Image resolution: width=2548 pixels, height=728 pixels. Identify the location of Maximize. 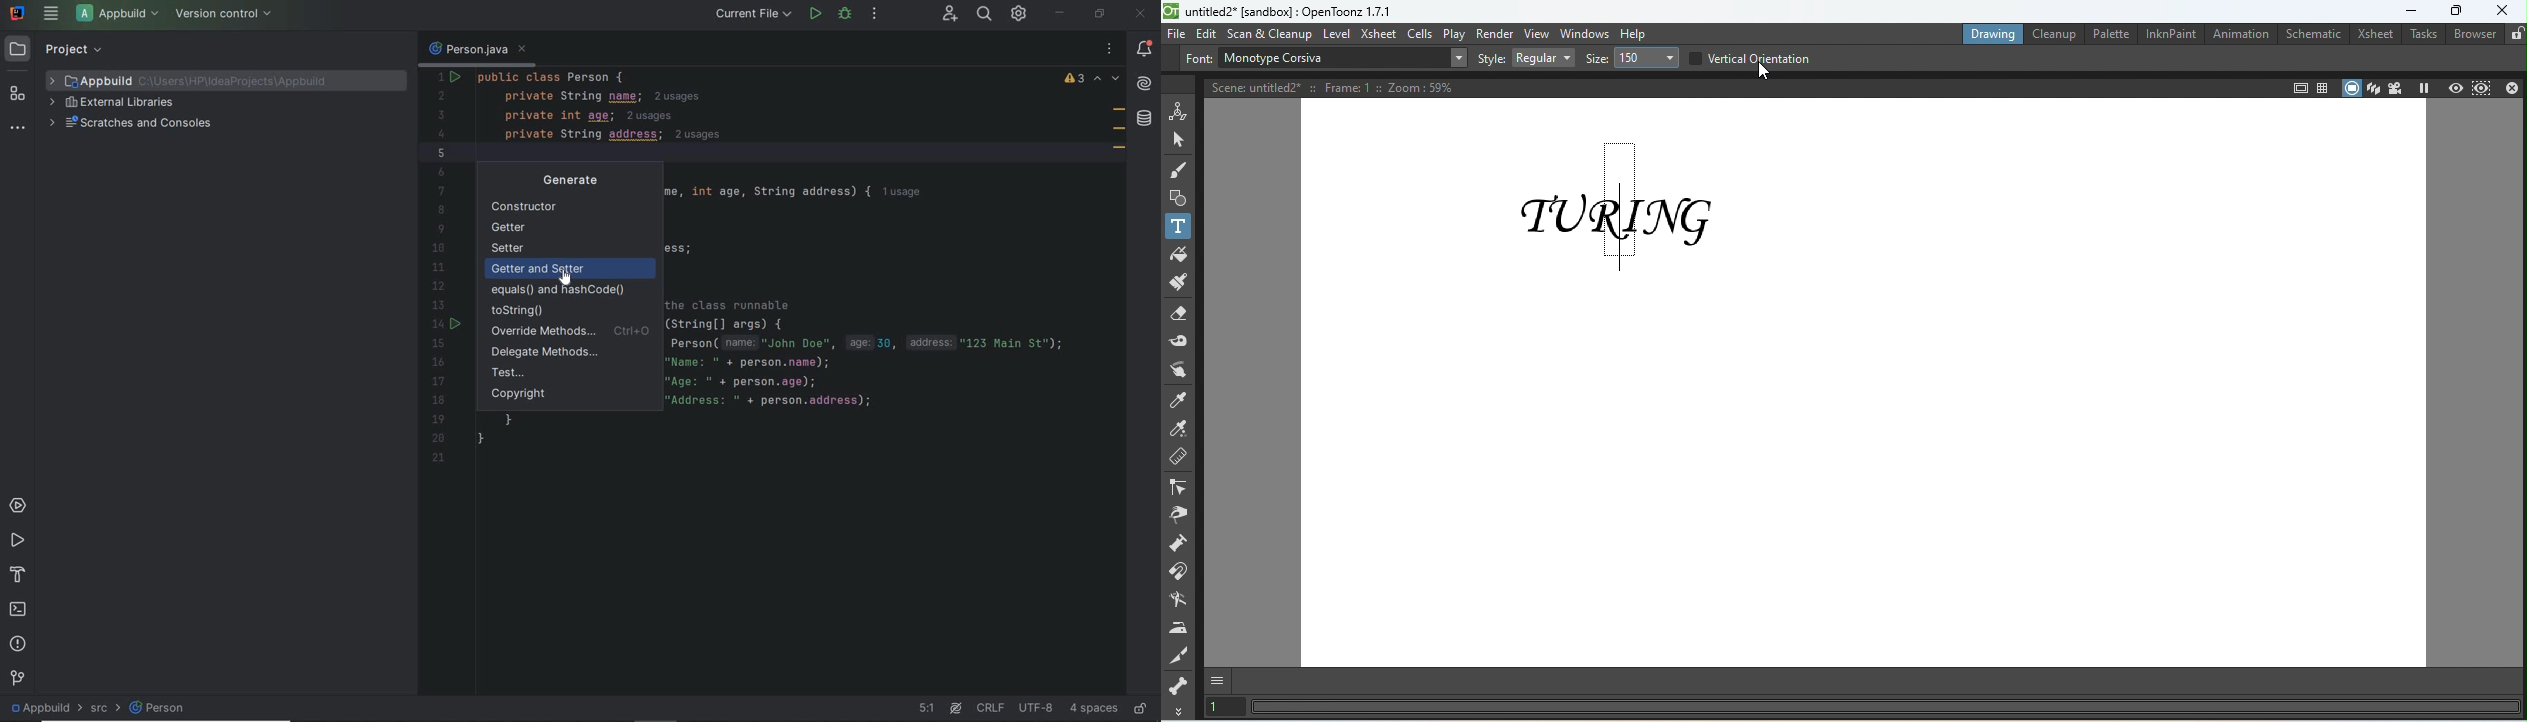
(2456, 10).